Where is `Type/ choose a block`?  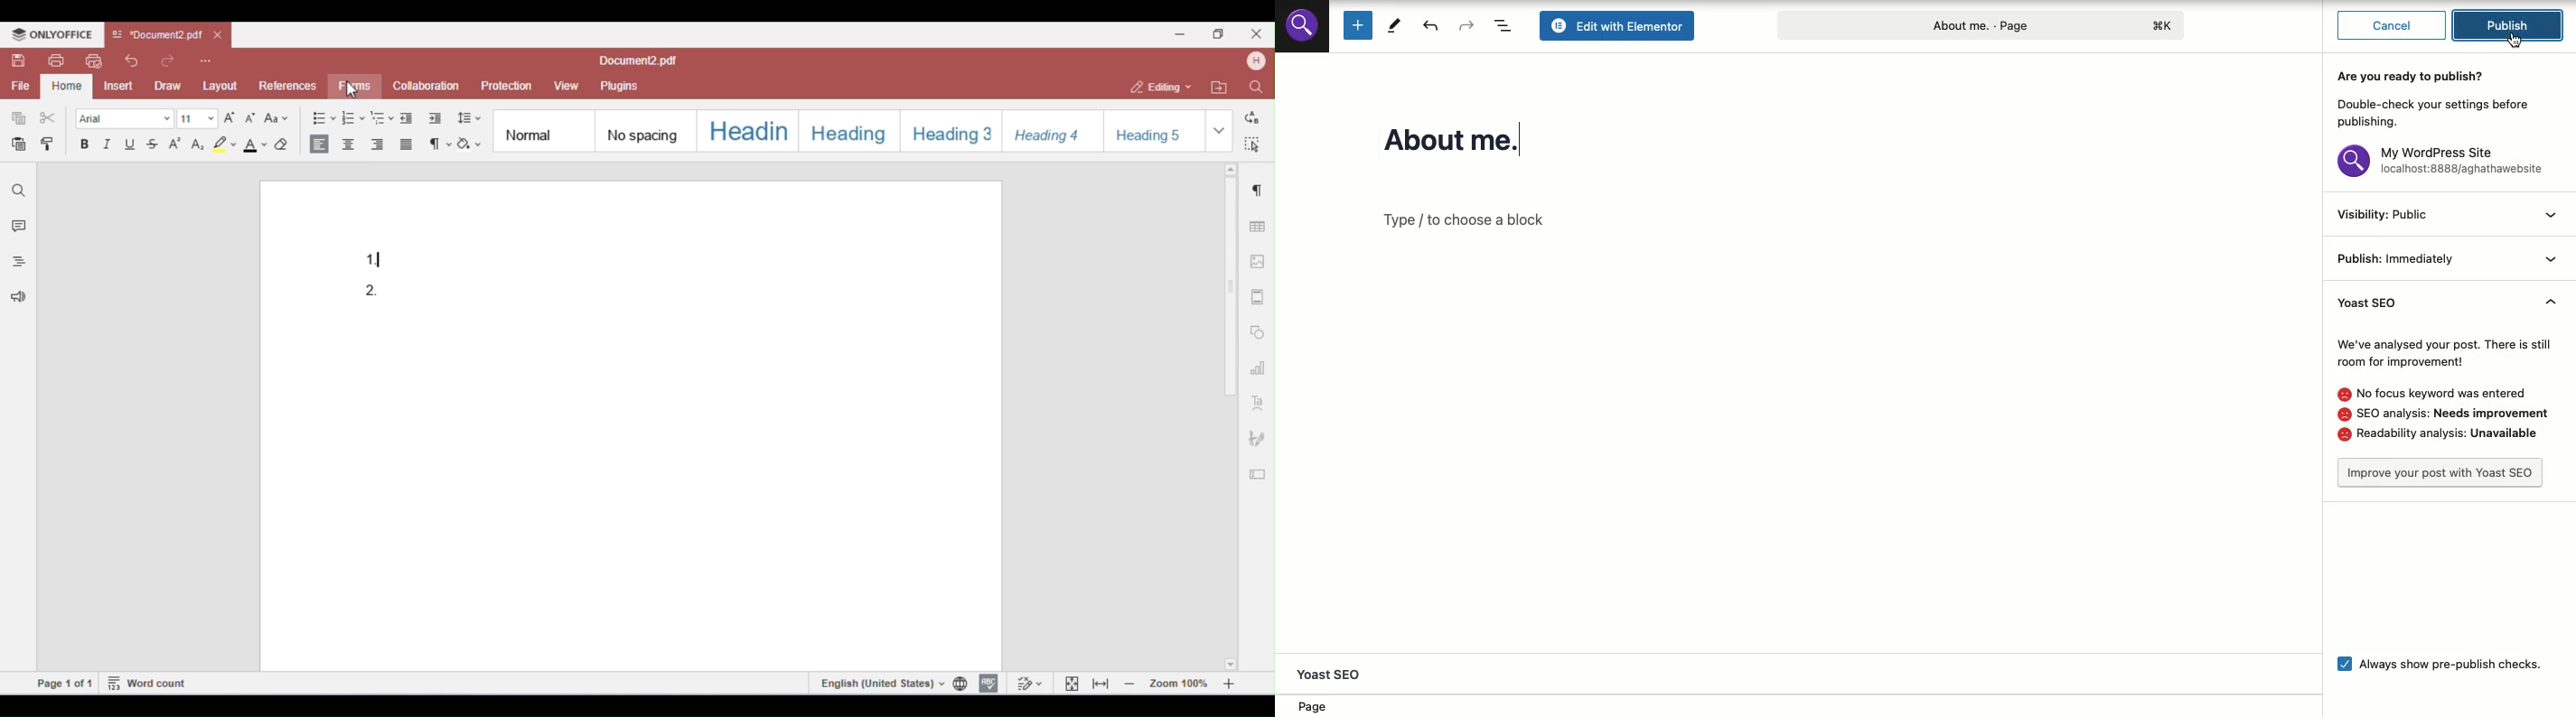 Type/ choose a block is located at coordinates (1478, 220).